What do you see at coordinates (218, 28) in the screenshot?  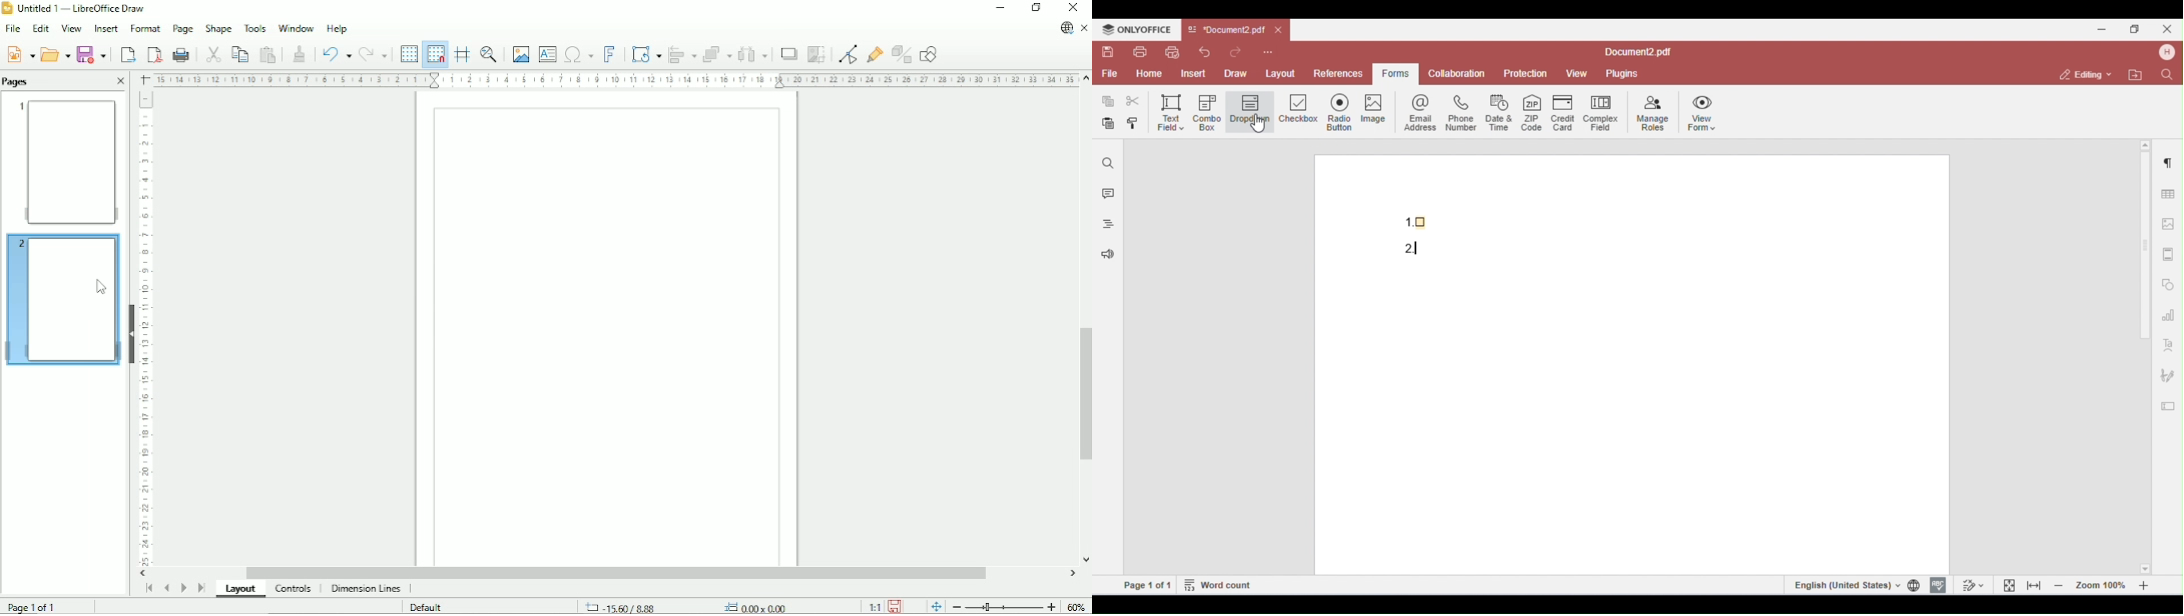 I see `Shape` at bounding box center [218, 28].